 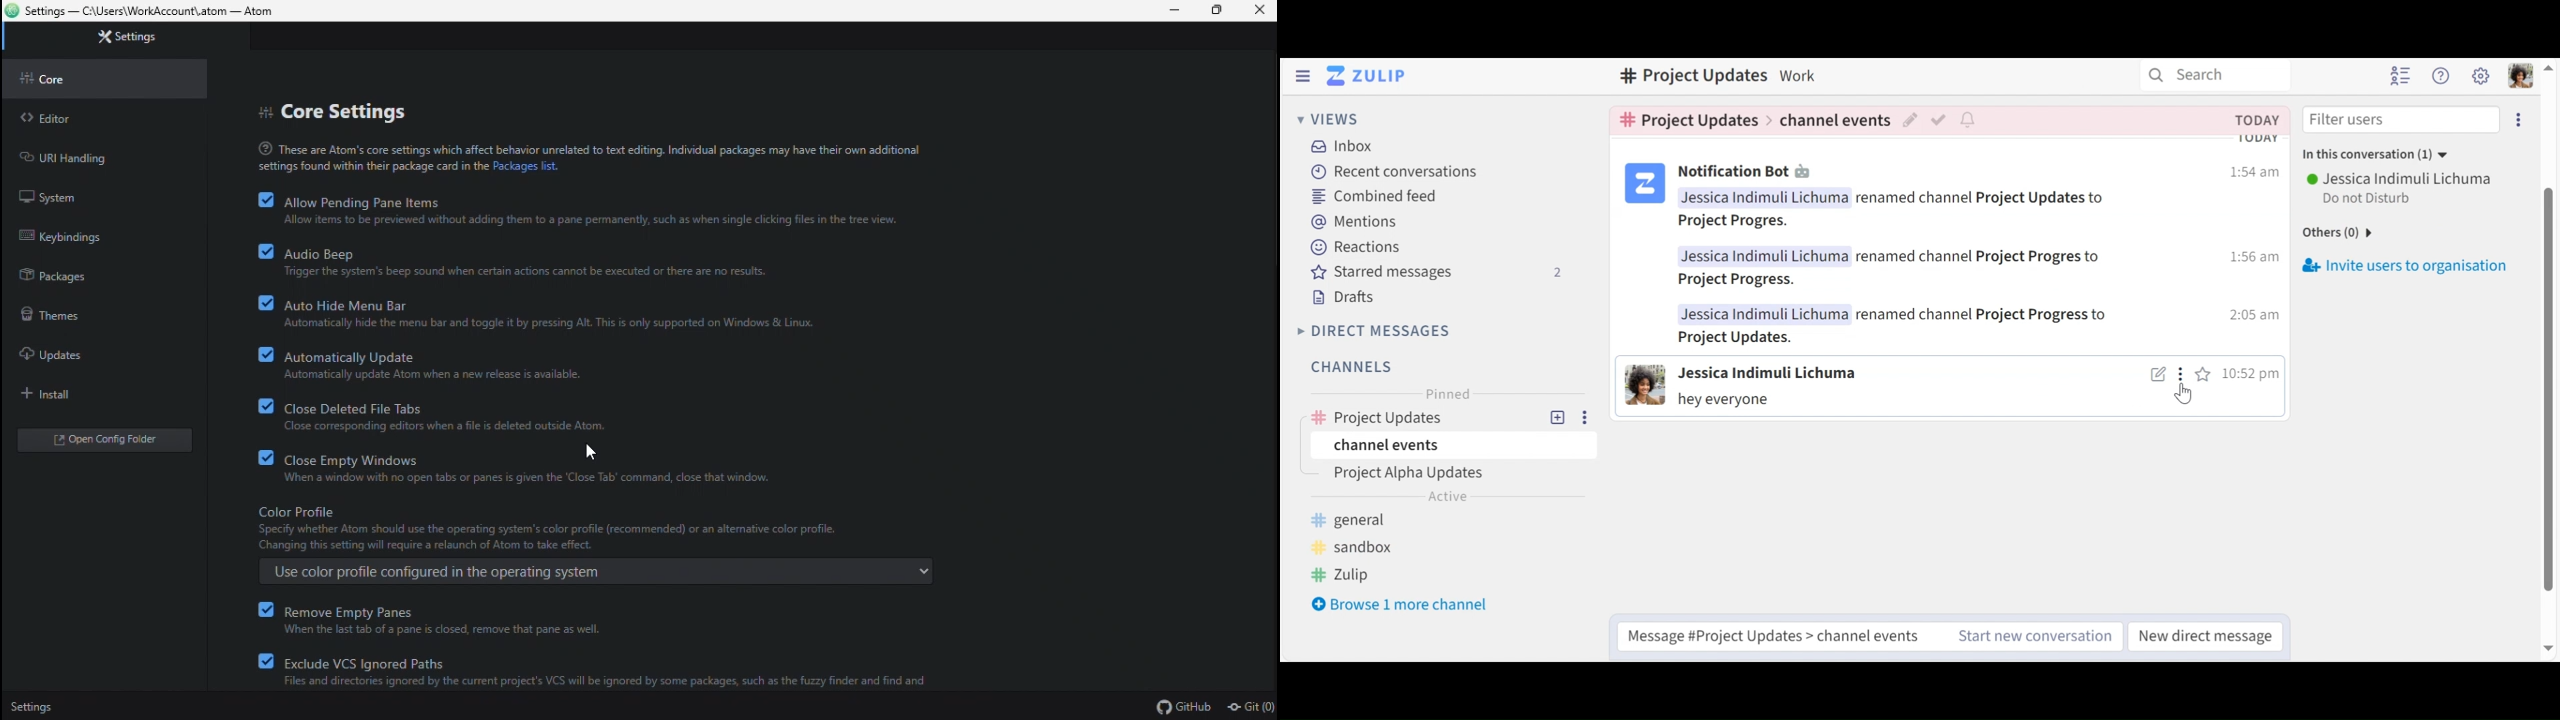 I want to click on text, so click(x=606, y=159).